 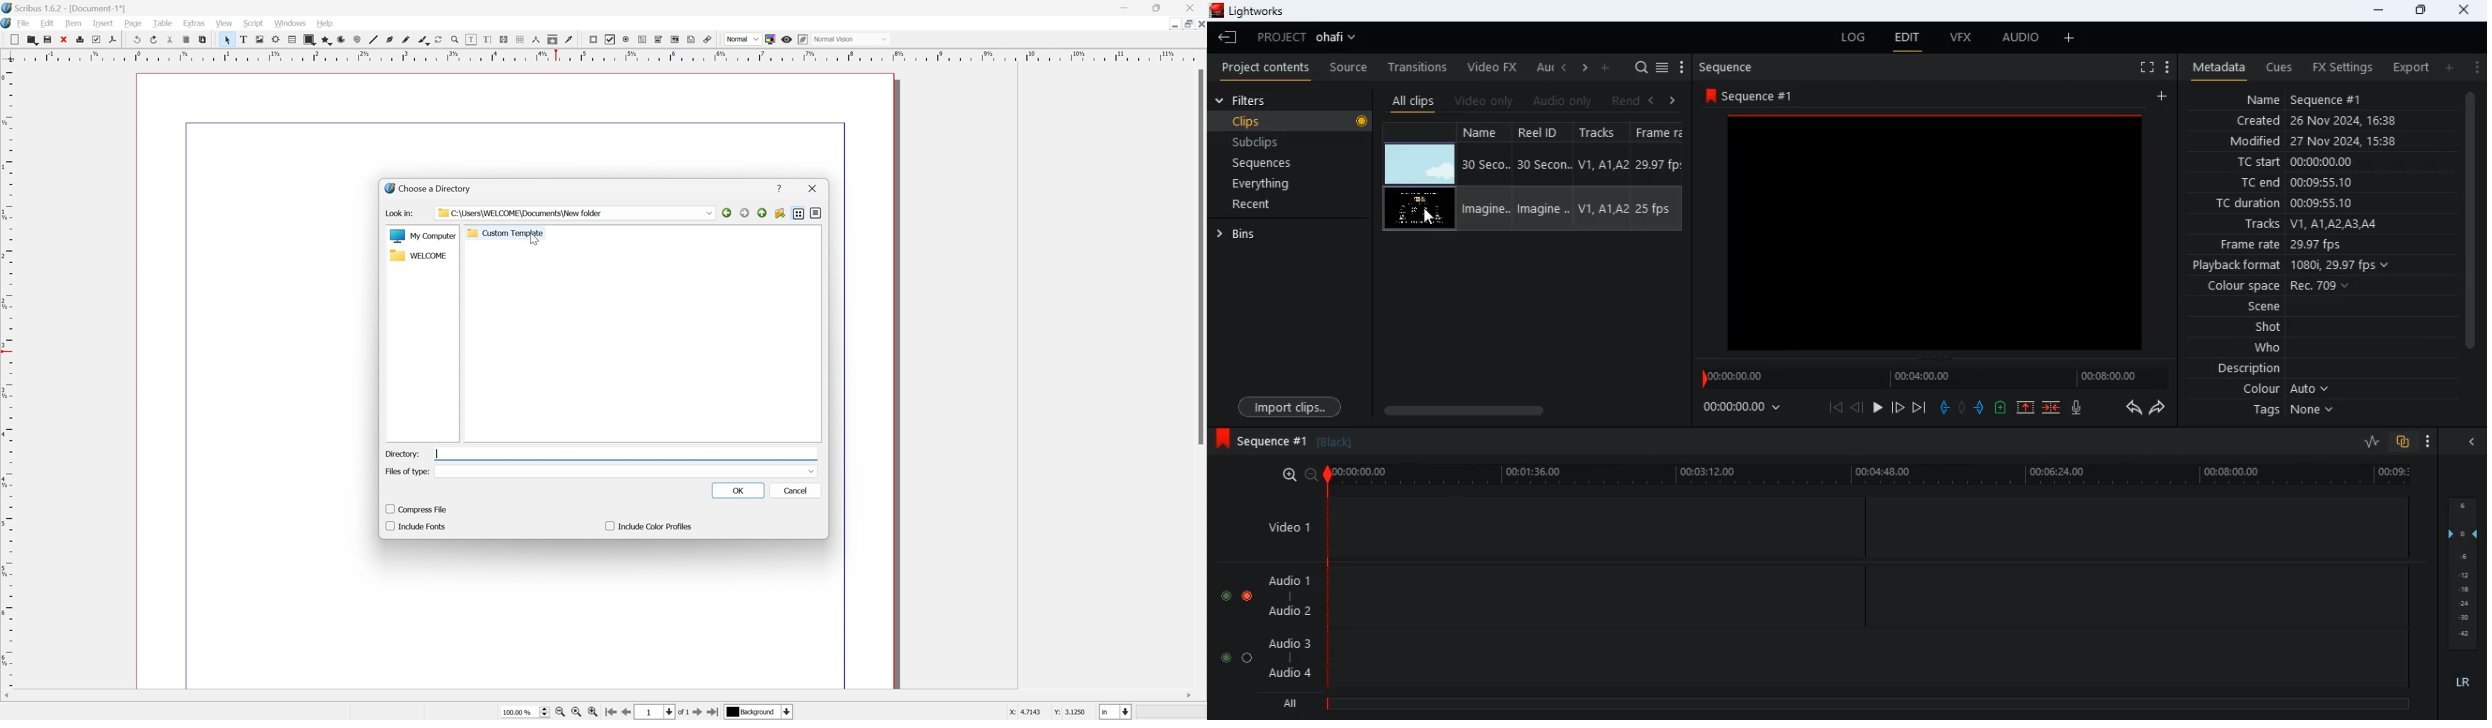 What do you see at coordinates (1876, 408) in the screenshot?
I see `play` at bounding box center [1876, 408].